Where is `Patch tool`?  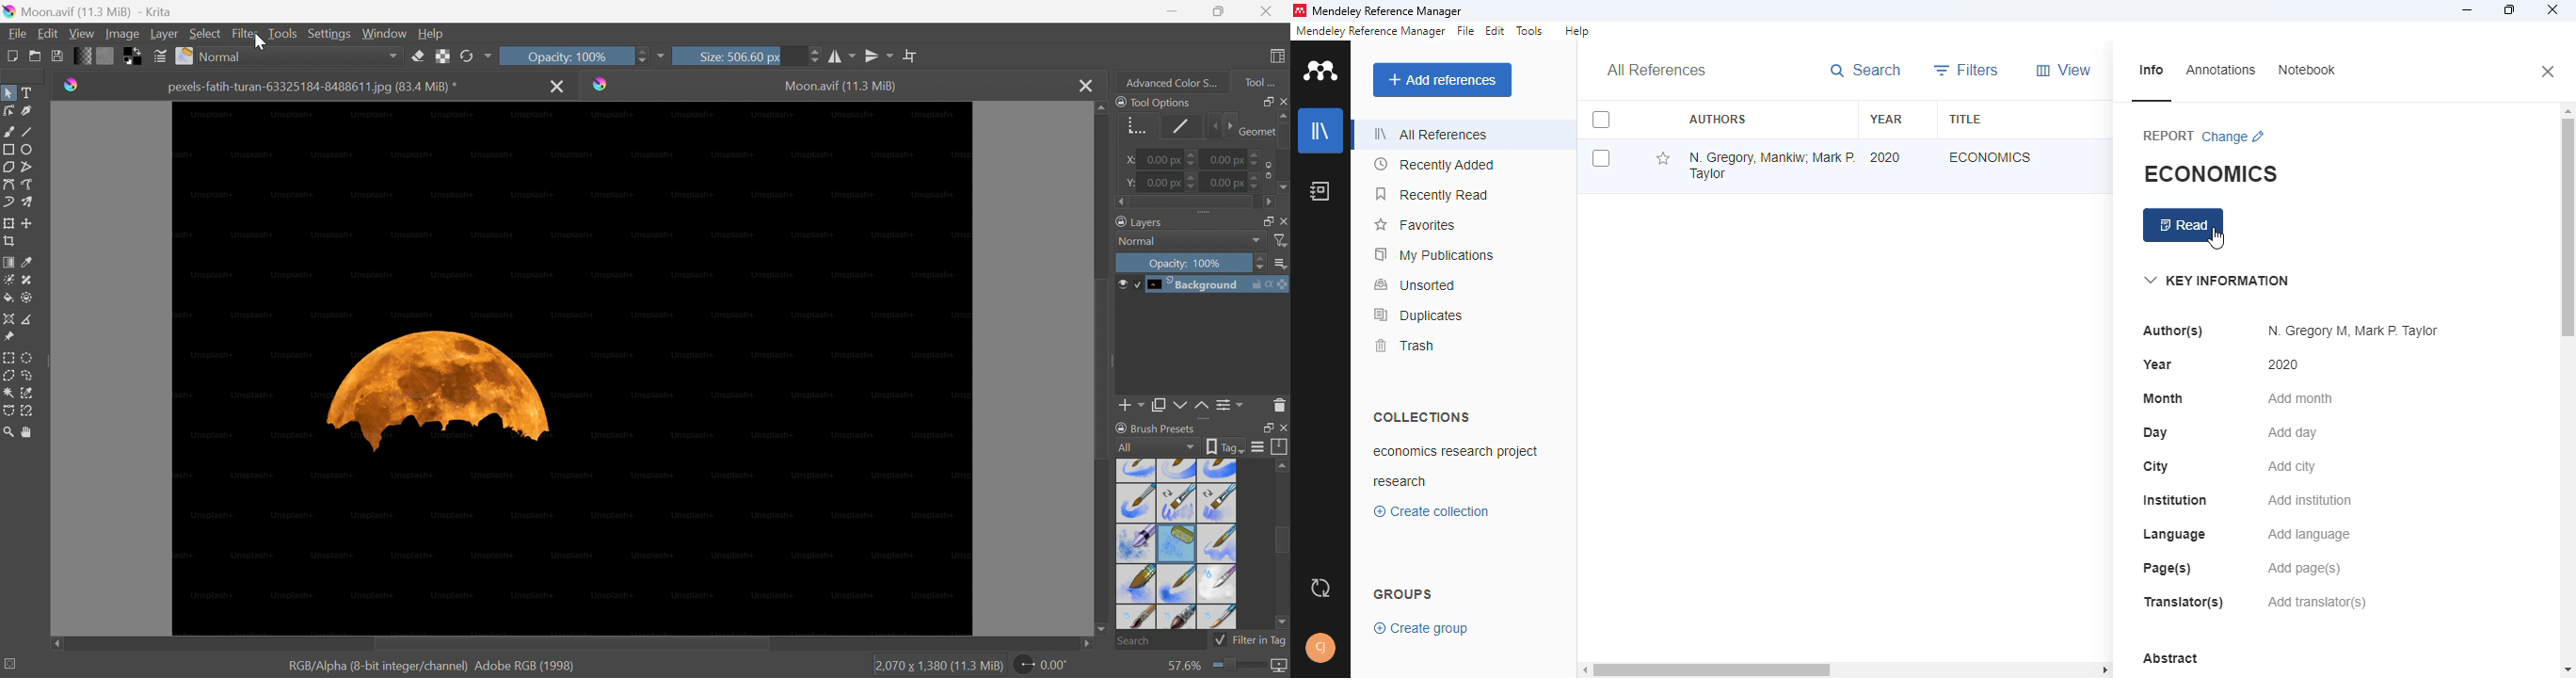 Patch tool is located at coordinates (26, 280).